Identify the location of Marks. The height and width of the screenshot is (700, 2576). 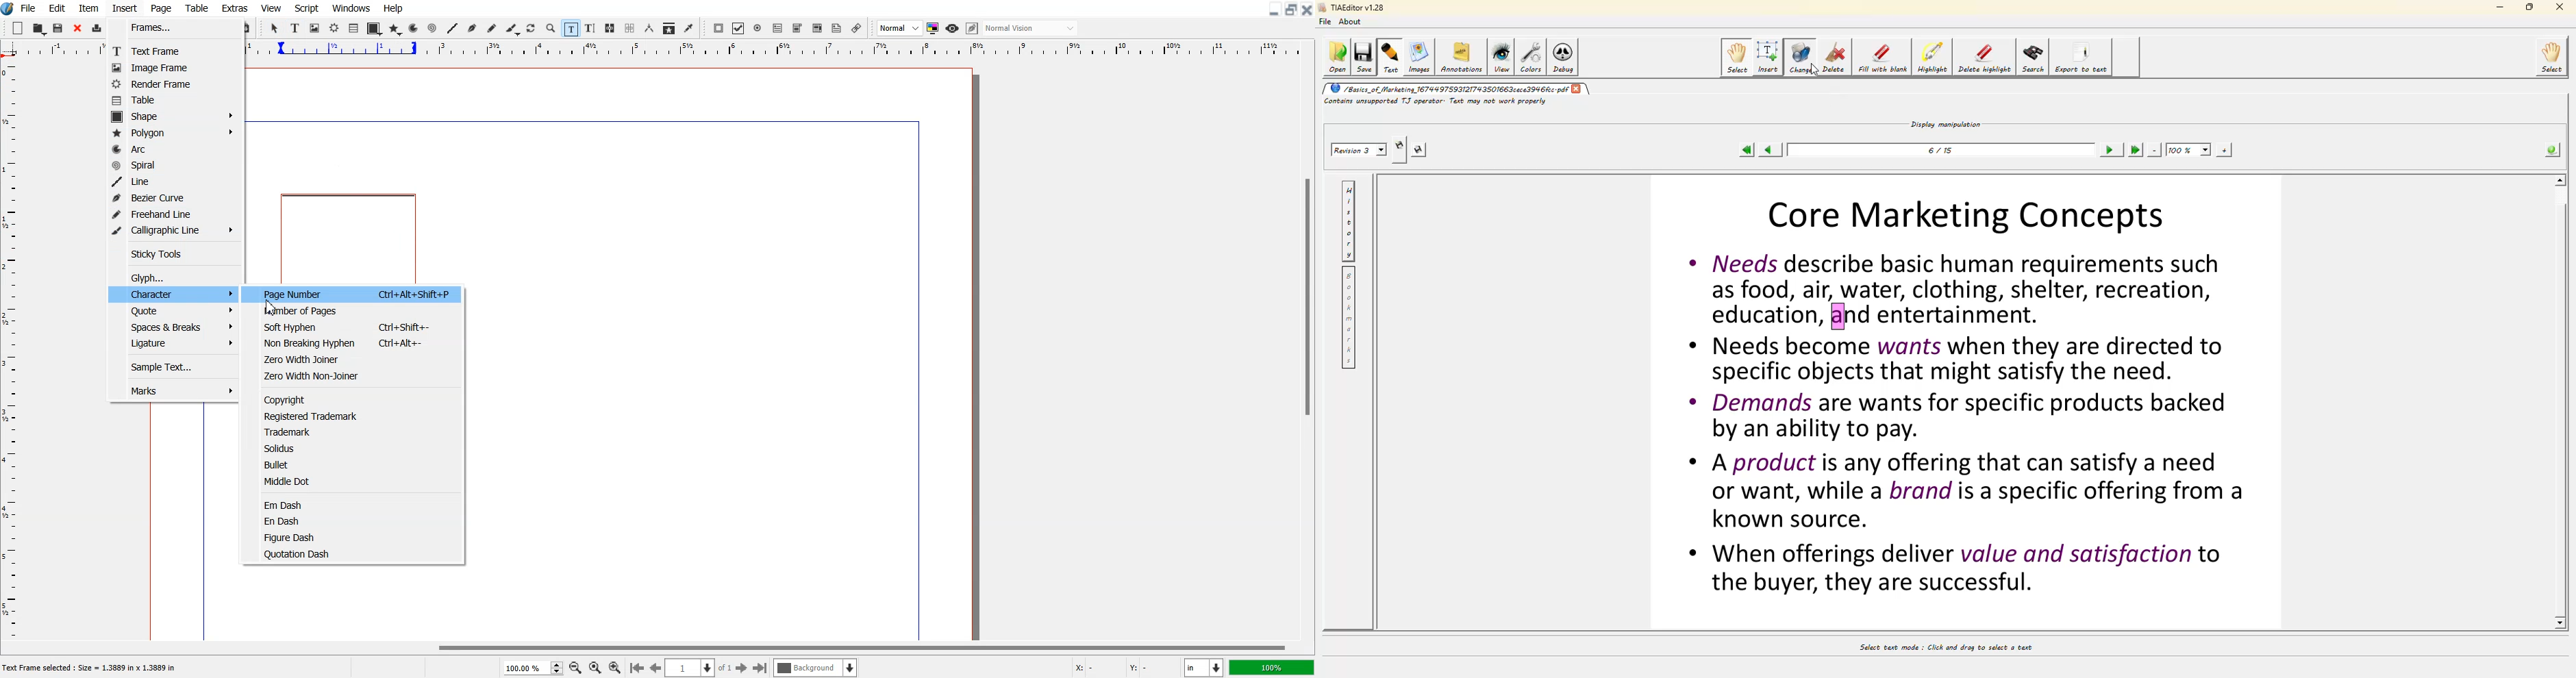
(173, 391).